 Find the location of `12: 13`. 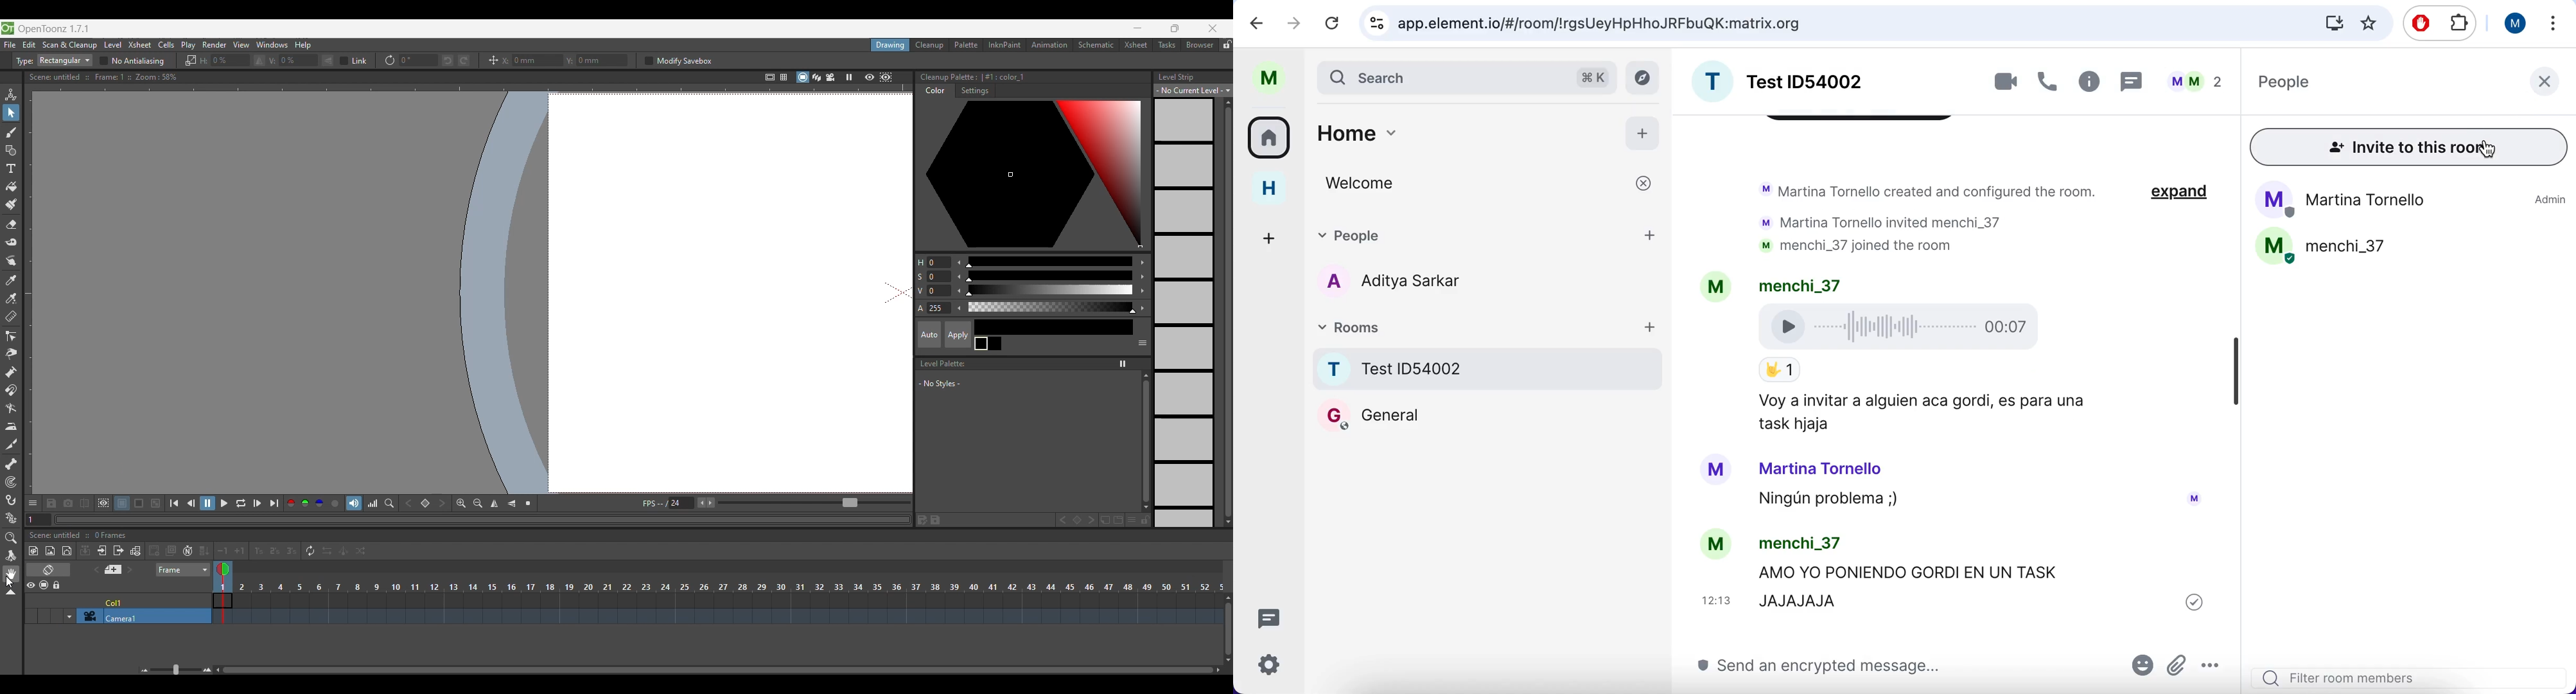

12: 13 is located at coordinates (1716, 601).